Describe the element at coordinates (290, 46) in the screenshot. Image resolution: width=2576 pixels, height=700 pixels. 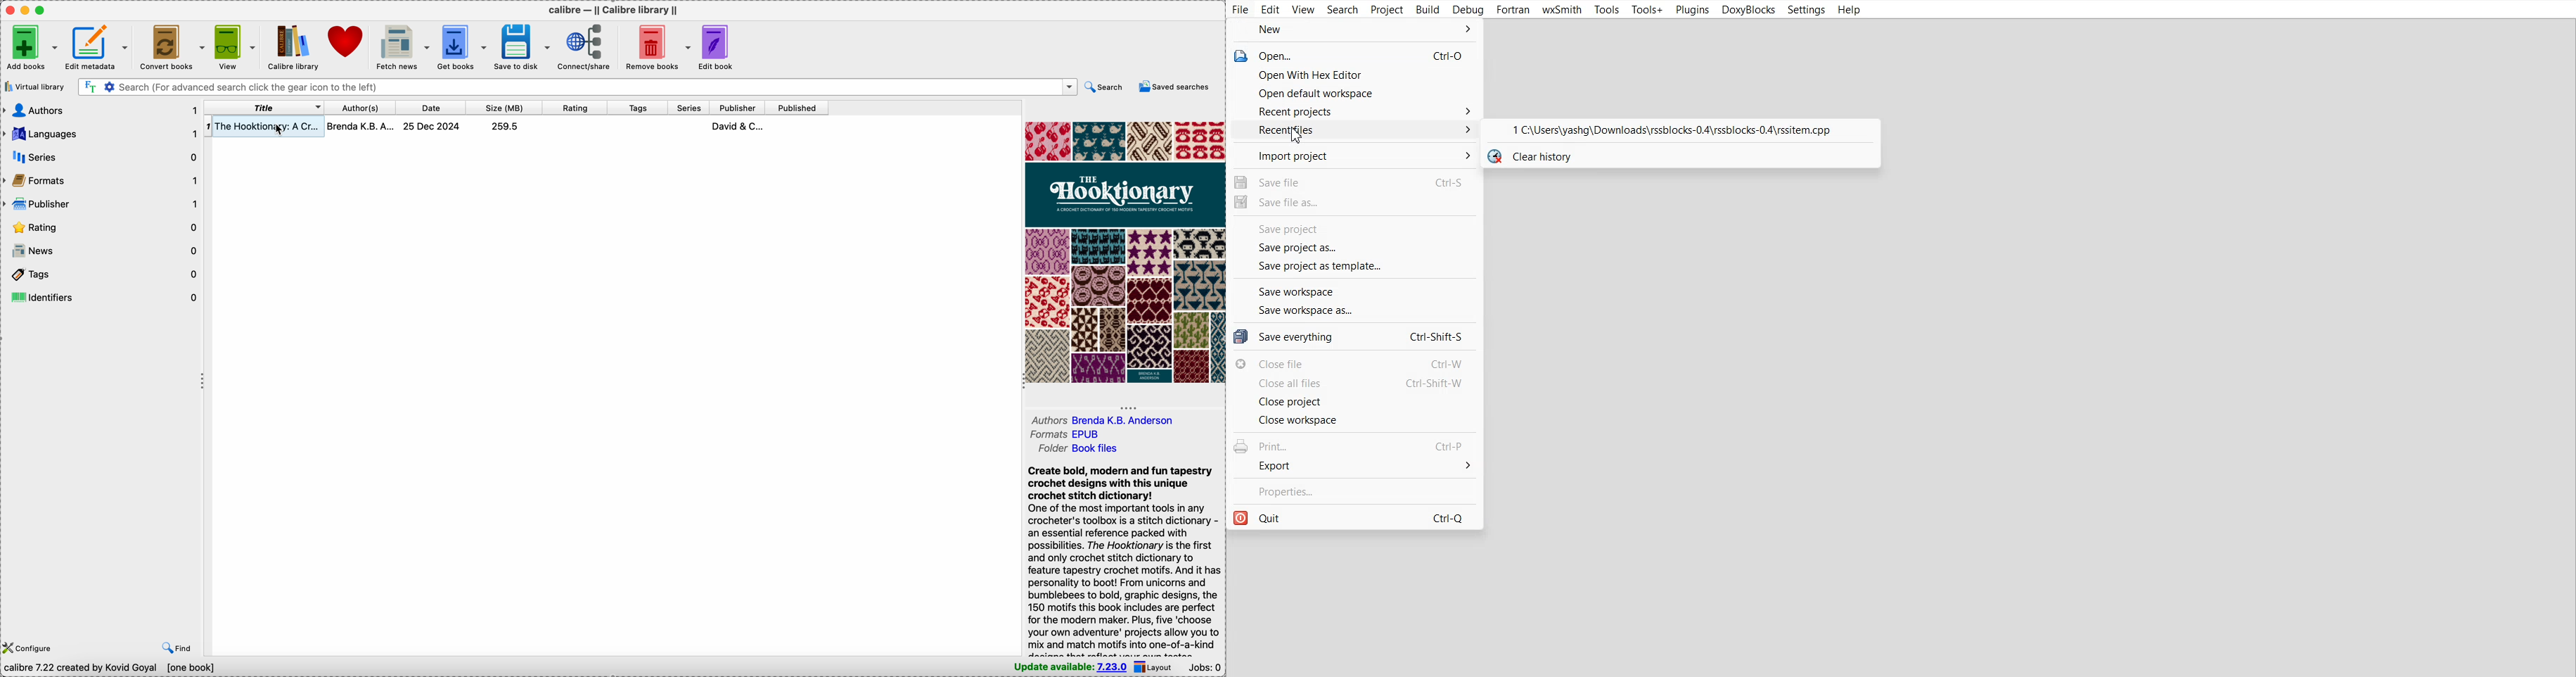
I see `Calibre library` at that location.